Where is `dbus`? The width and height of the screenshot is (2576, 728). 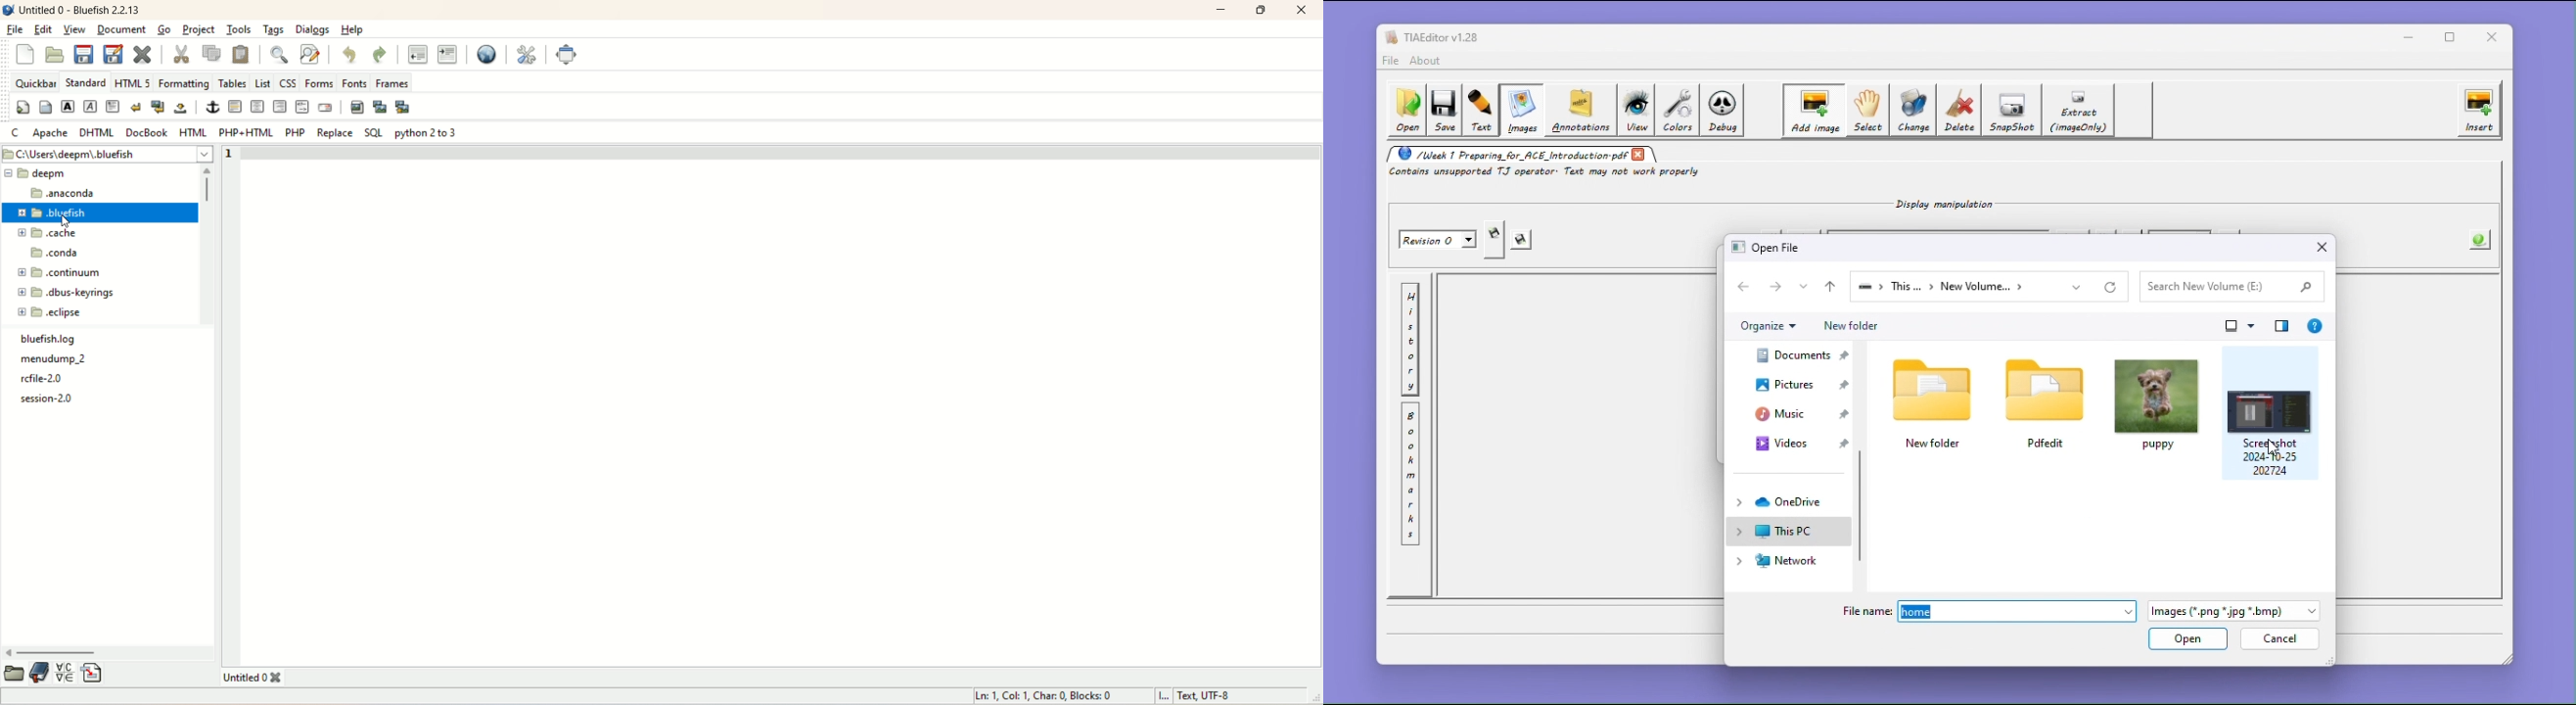
dbus is located at coordinates (66, 294).